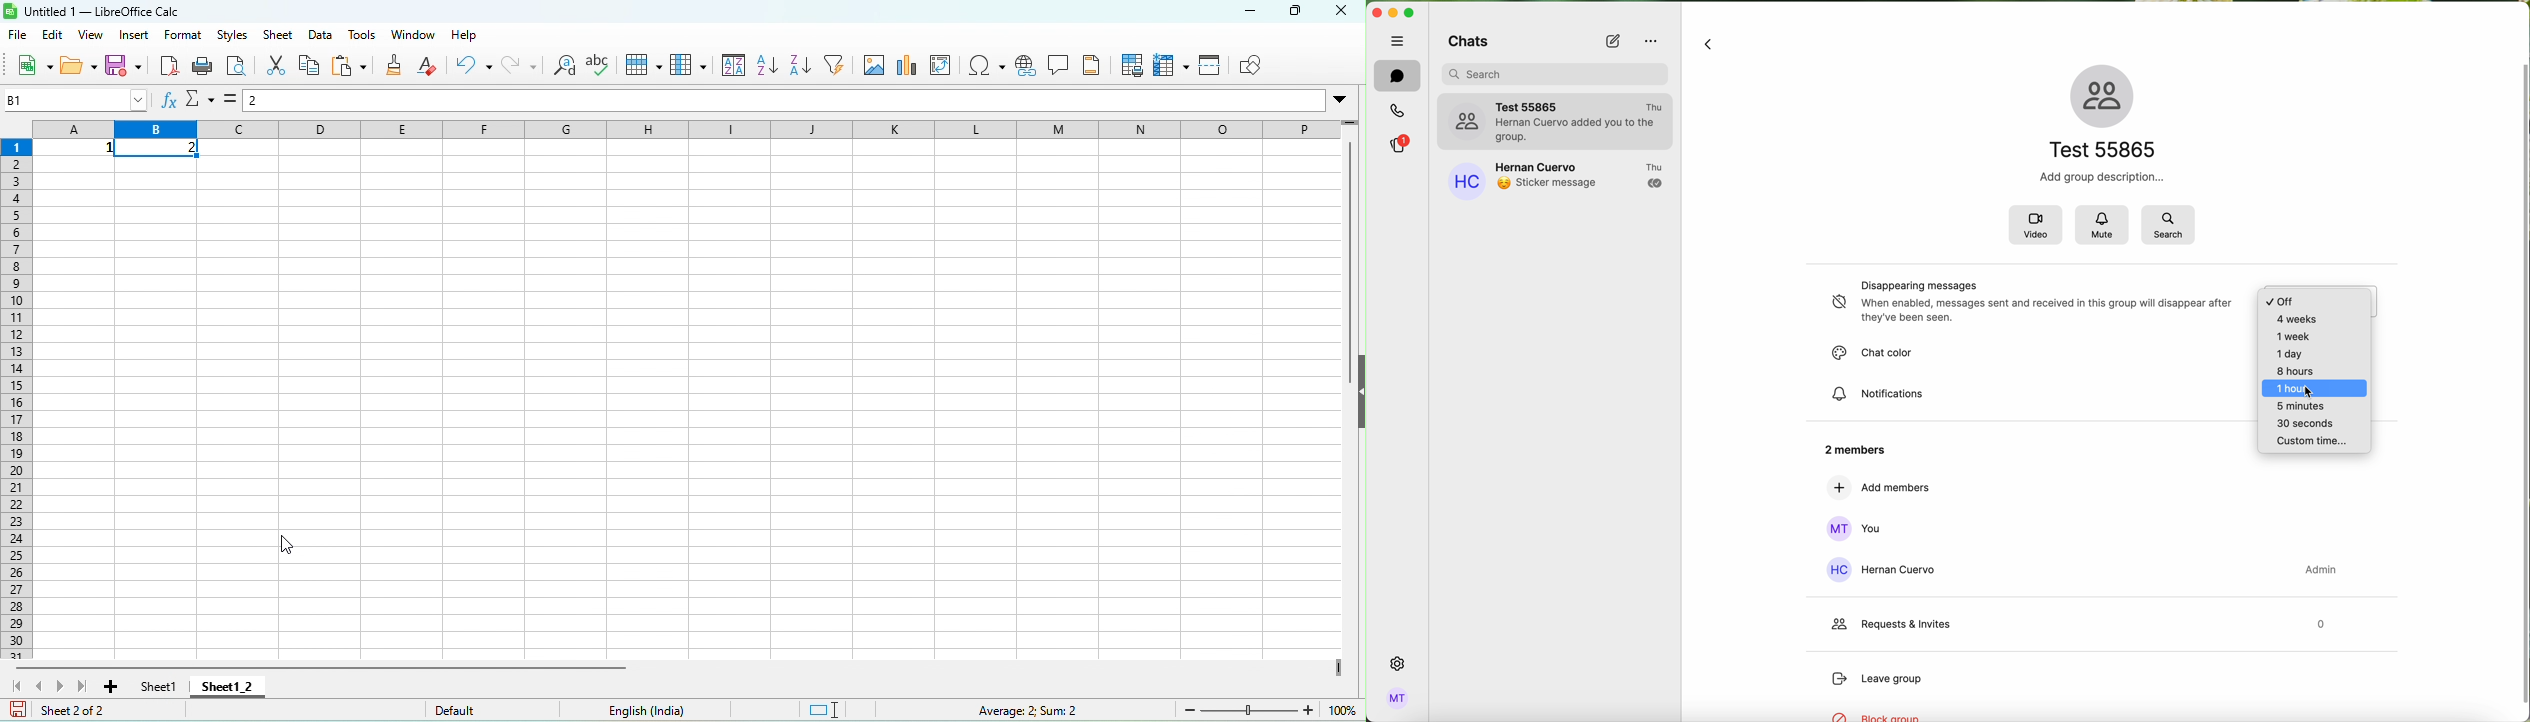  I want to click on scroll to last sheet, so click(84, 688).